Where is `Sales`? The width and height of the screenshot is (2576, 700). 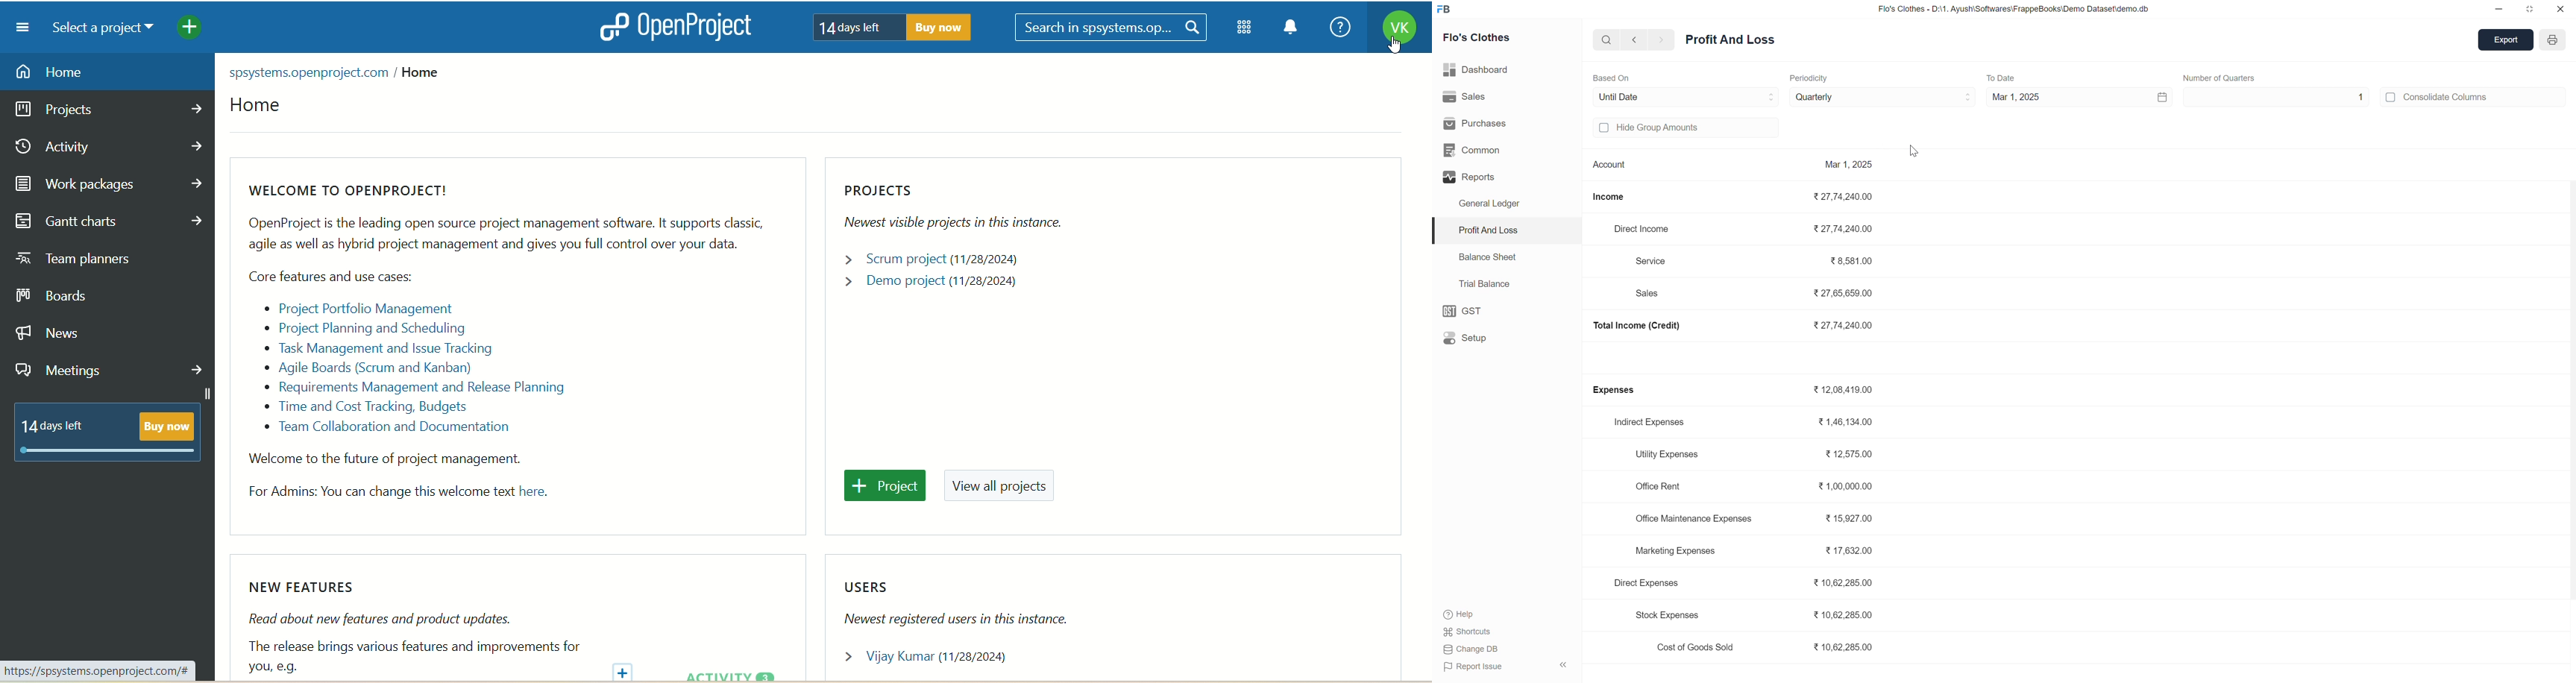 Sales is located at coordinates (1651, 294).